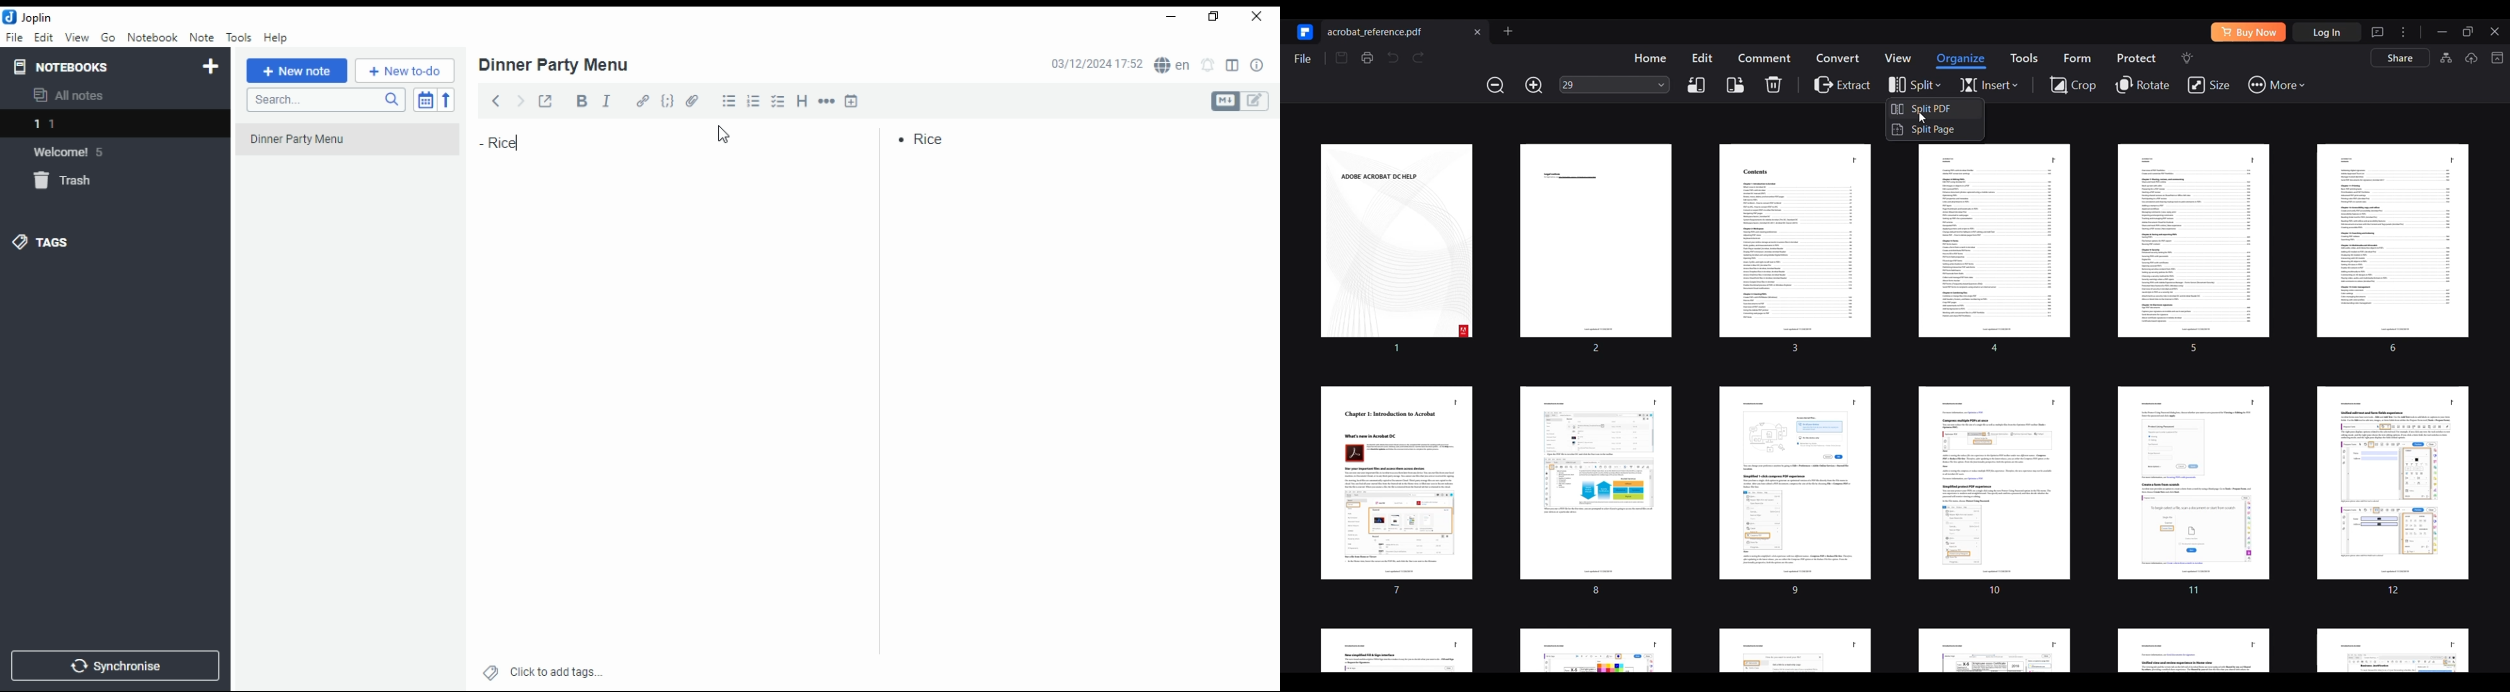 Image resolution: width=2520 pixels, height=700 pixels. Describe the element at coordinates (405, 71) in the screenshot. I see `new to-do list` at that location.